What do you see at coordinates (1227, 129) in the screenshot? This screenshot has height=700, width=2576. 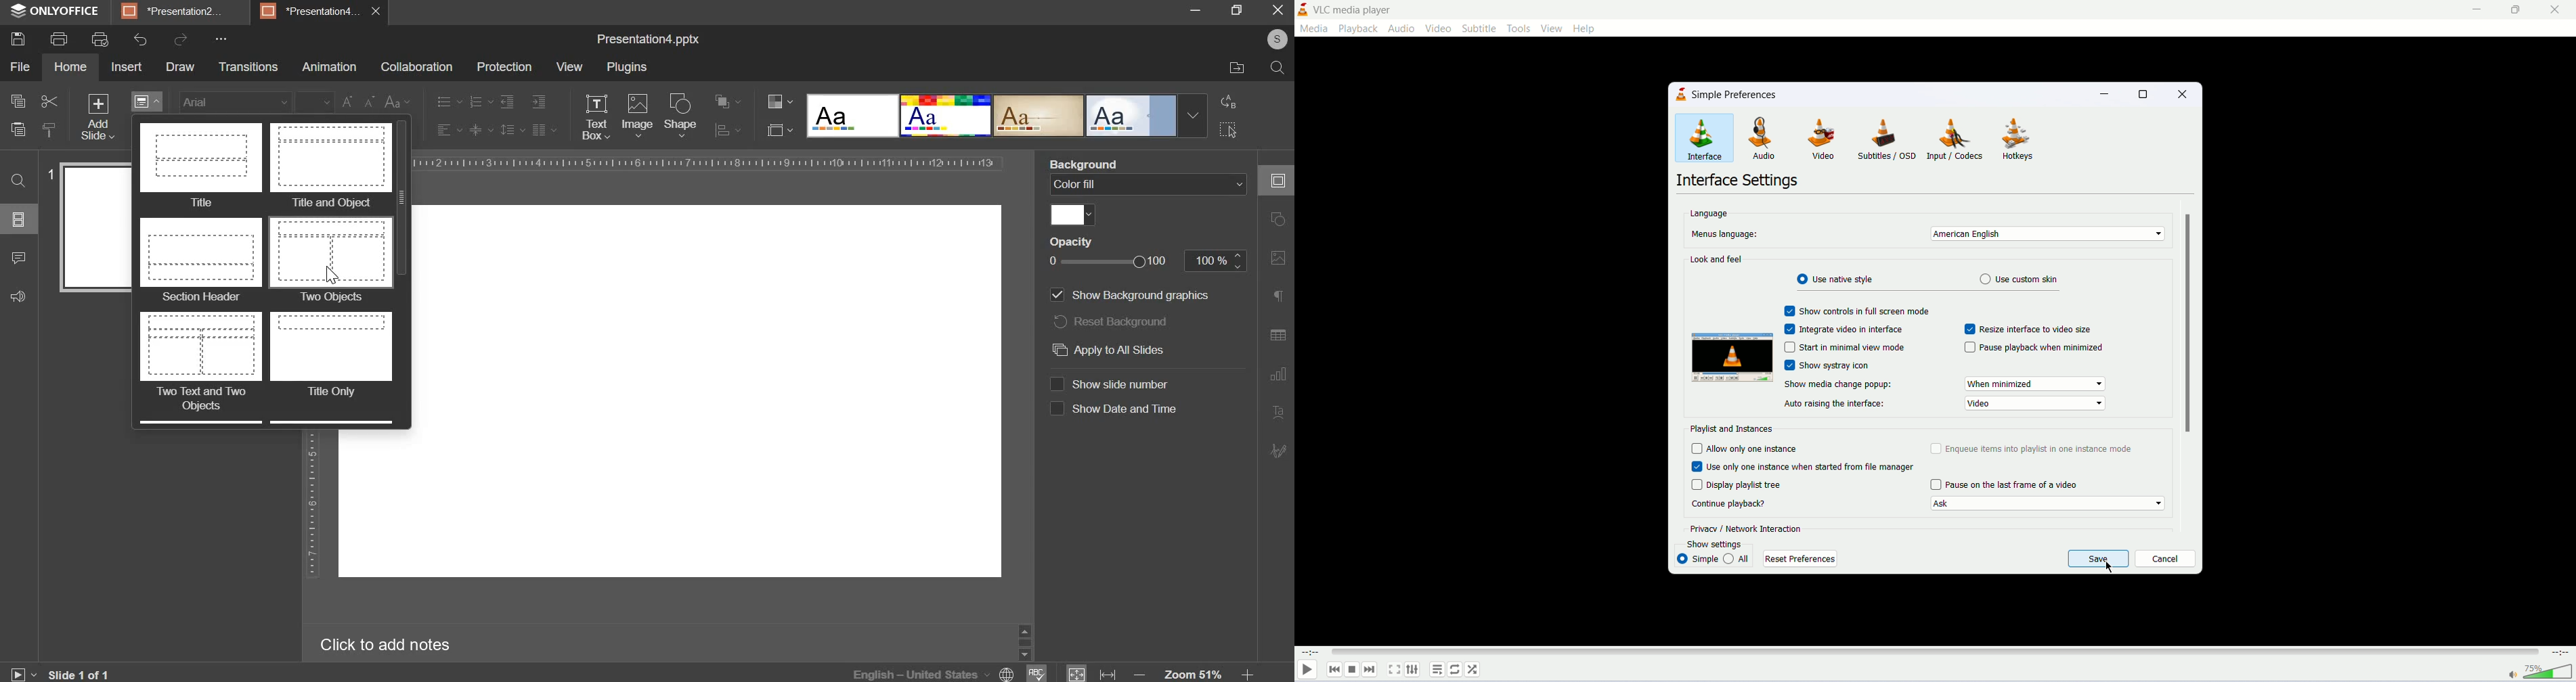 I see `select` at bounding box center [1227, 129].